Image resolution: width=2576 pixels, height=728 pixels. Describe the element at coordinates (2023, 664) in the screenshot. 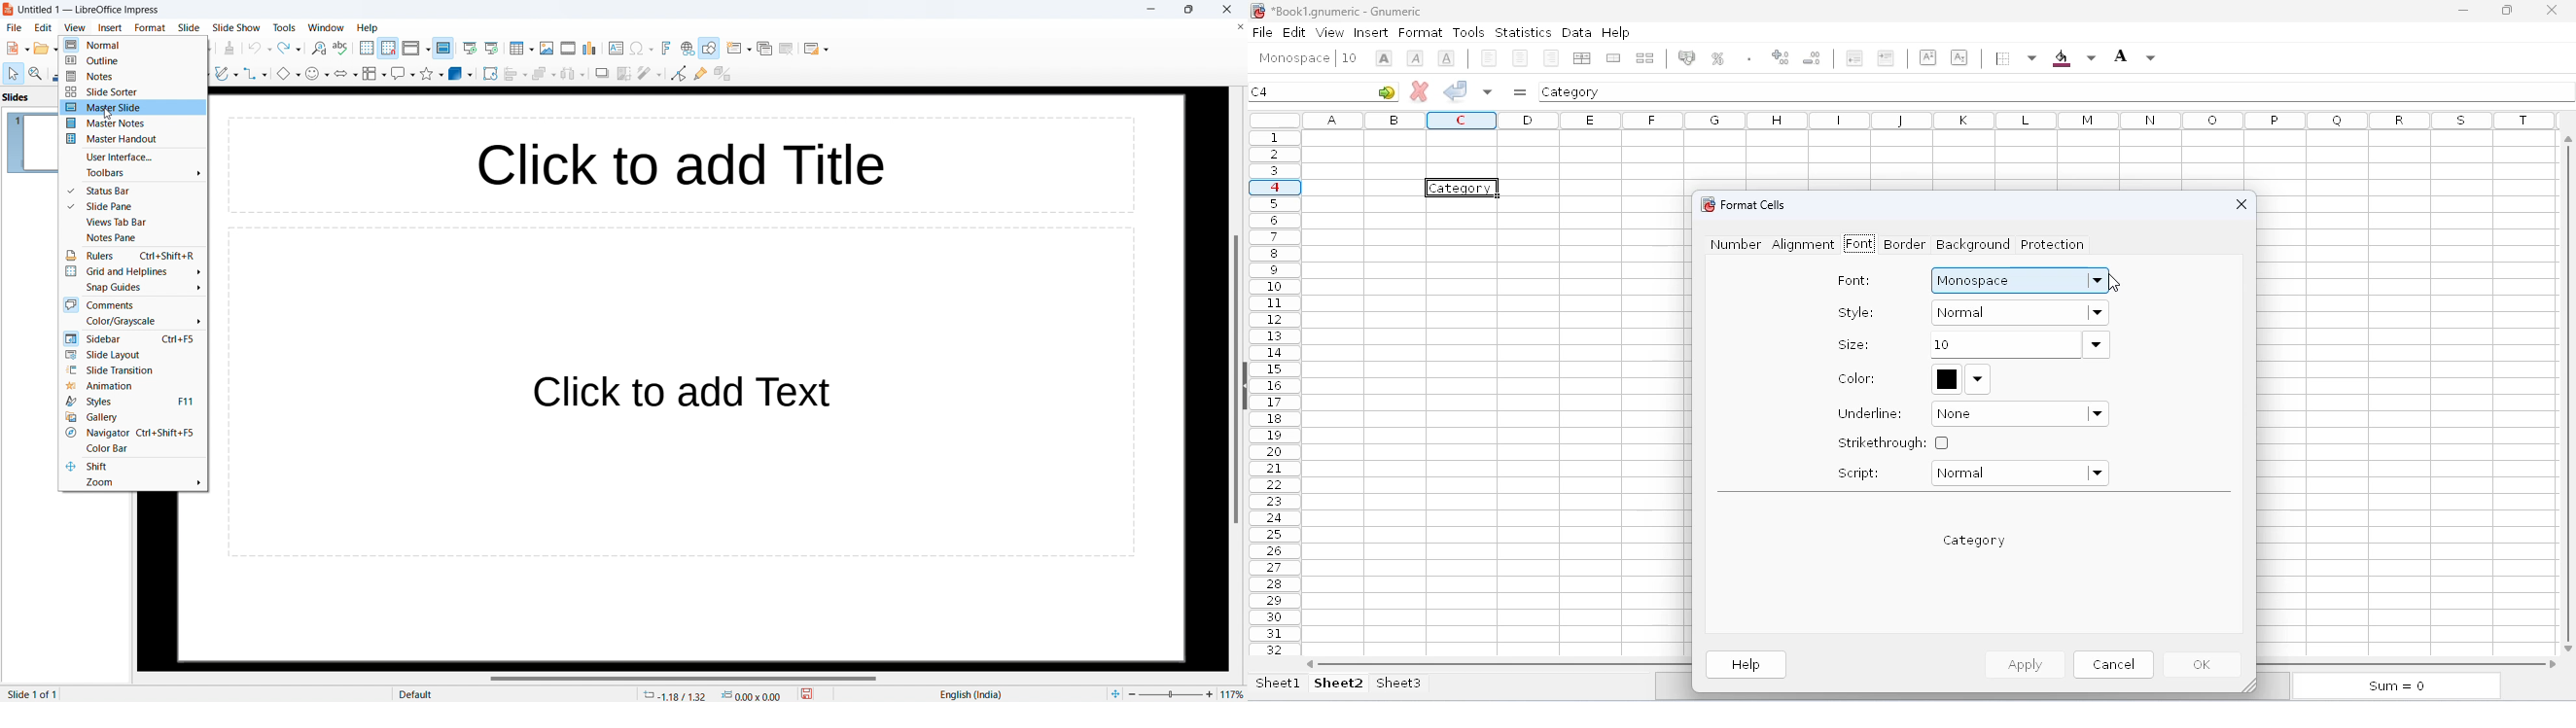

I see `apply` at that location.